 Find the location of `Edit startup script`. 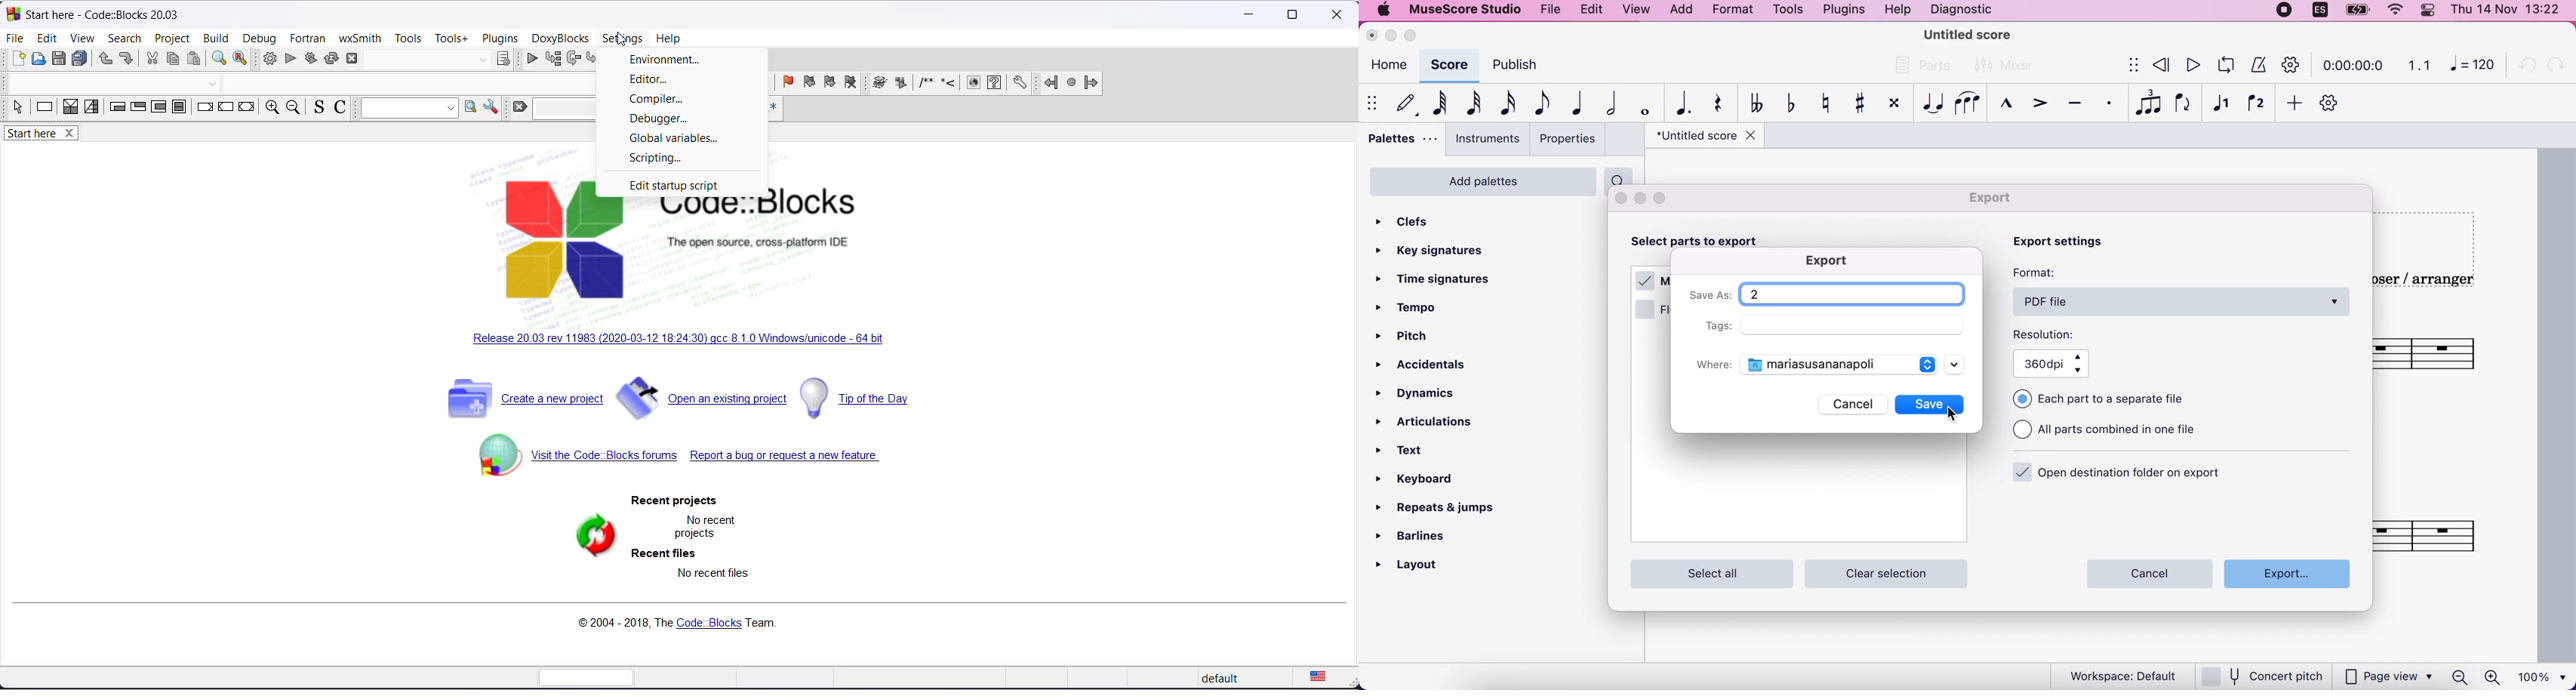

Edit startup script is located at coordinates (679, 186).